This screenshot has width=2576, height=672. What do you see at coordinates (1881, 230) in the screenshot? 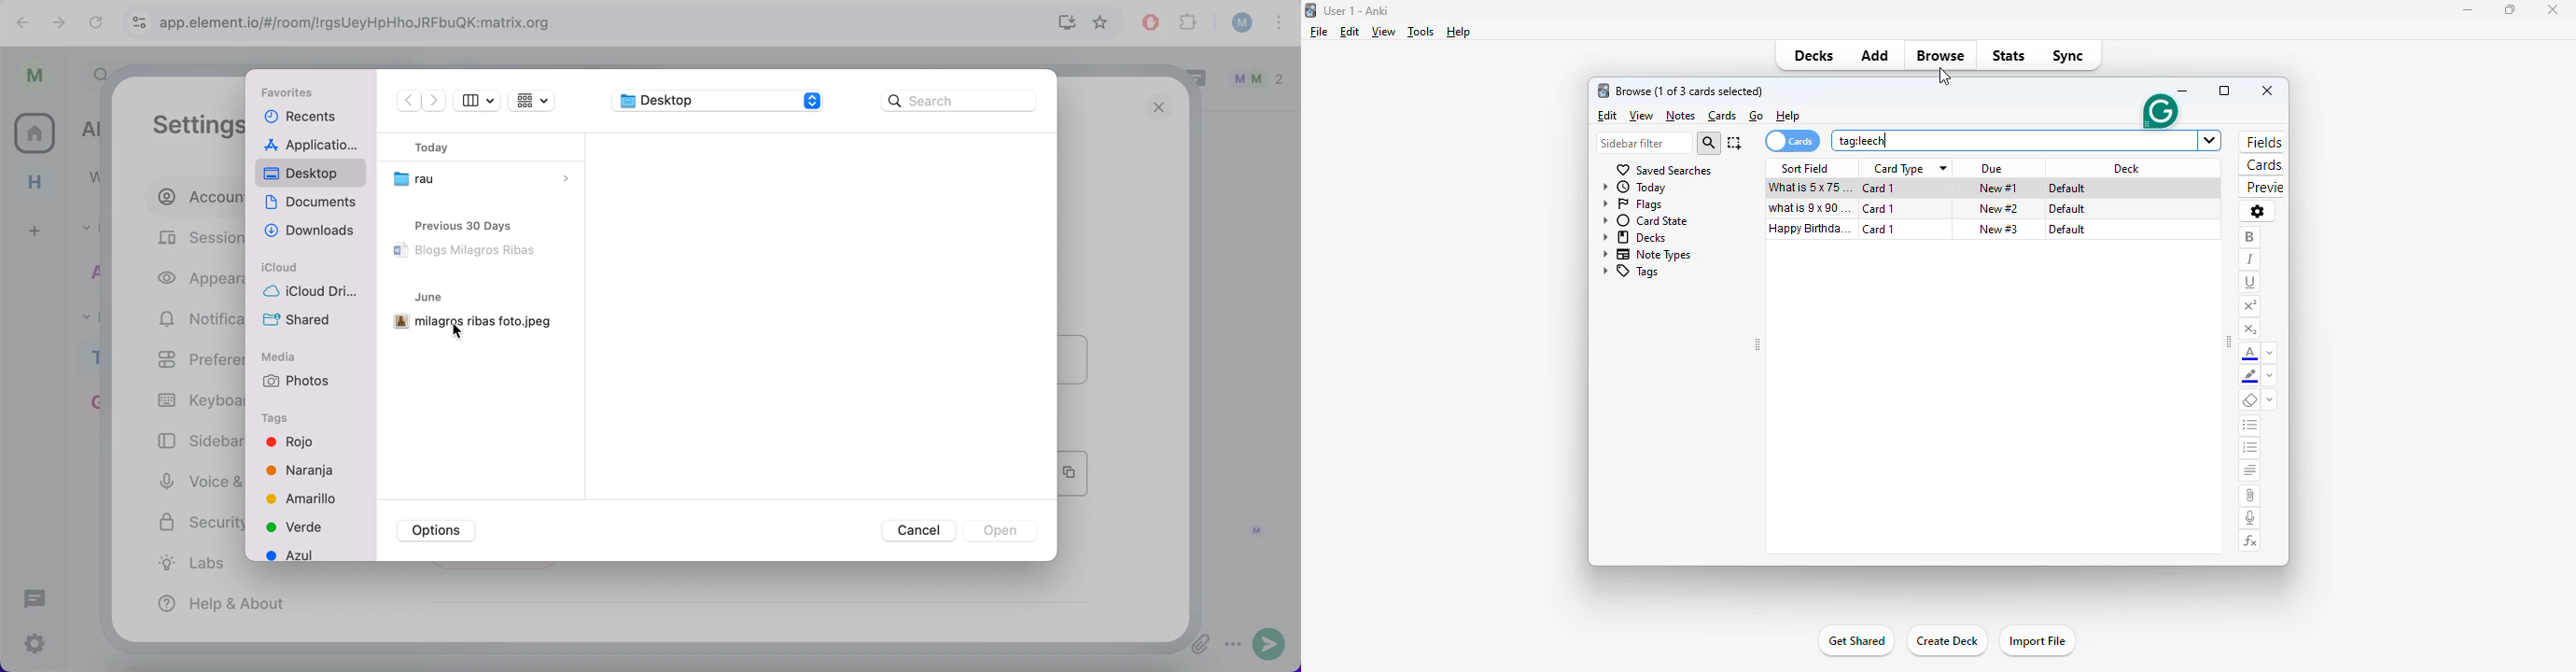
I see `card 2` at bounding box center [1881, 230].